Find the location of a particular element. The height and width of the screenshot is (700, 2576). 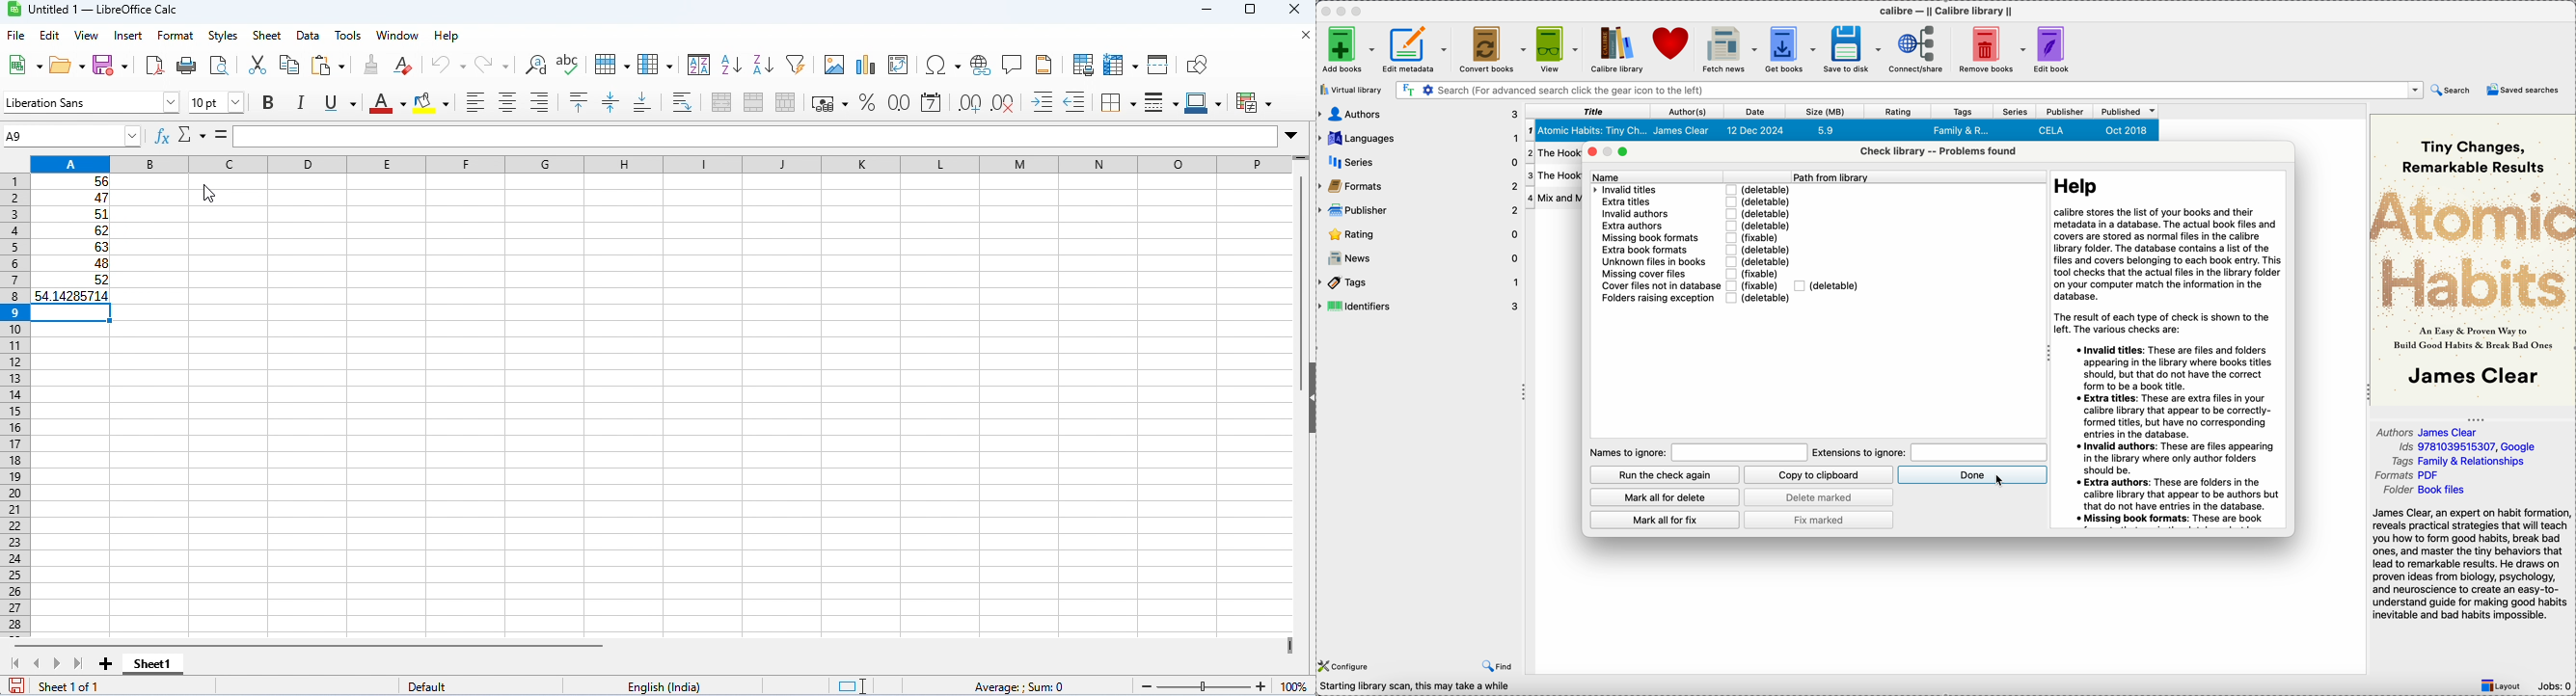

format as currency is located at coordinates (829, 102).